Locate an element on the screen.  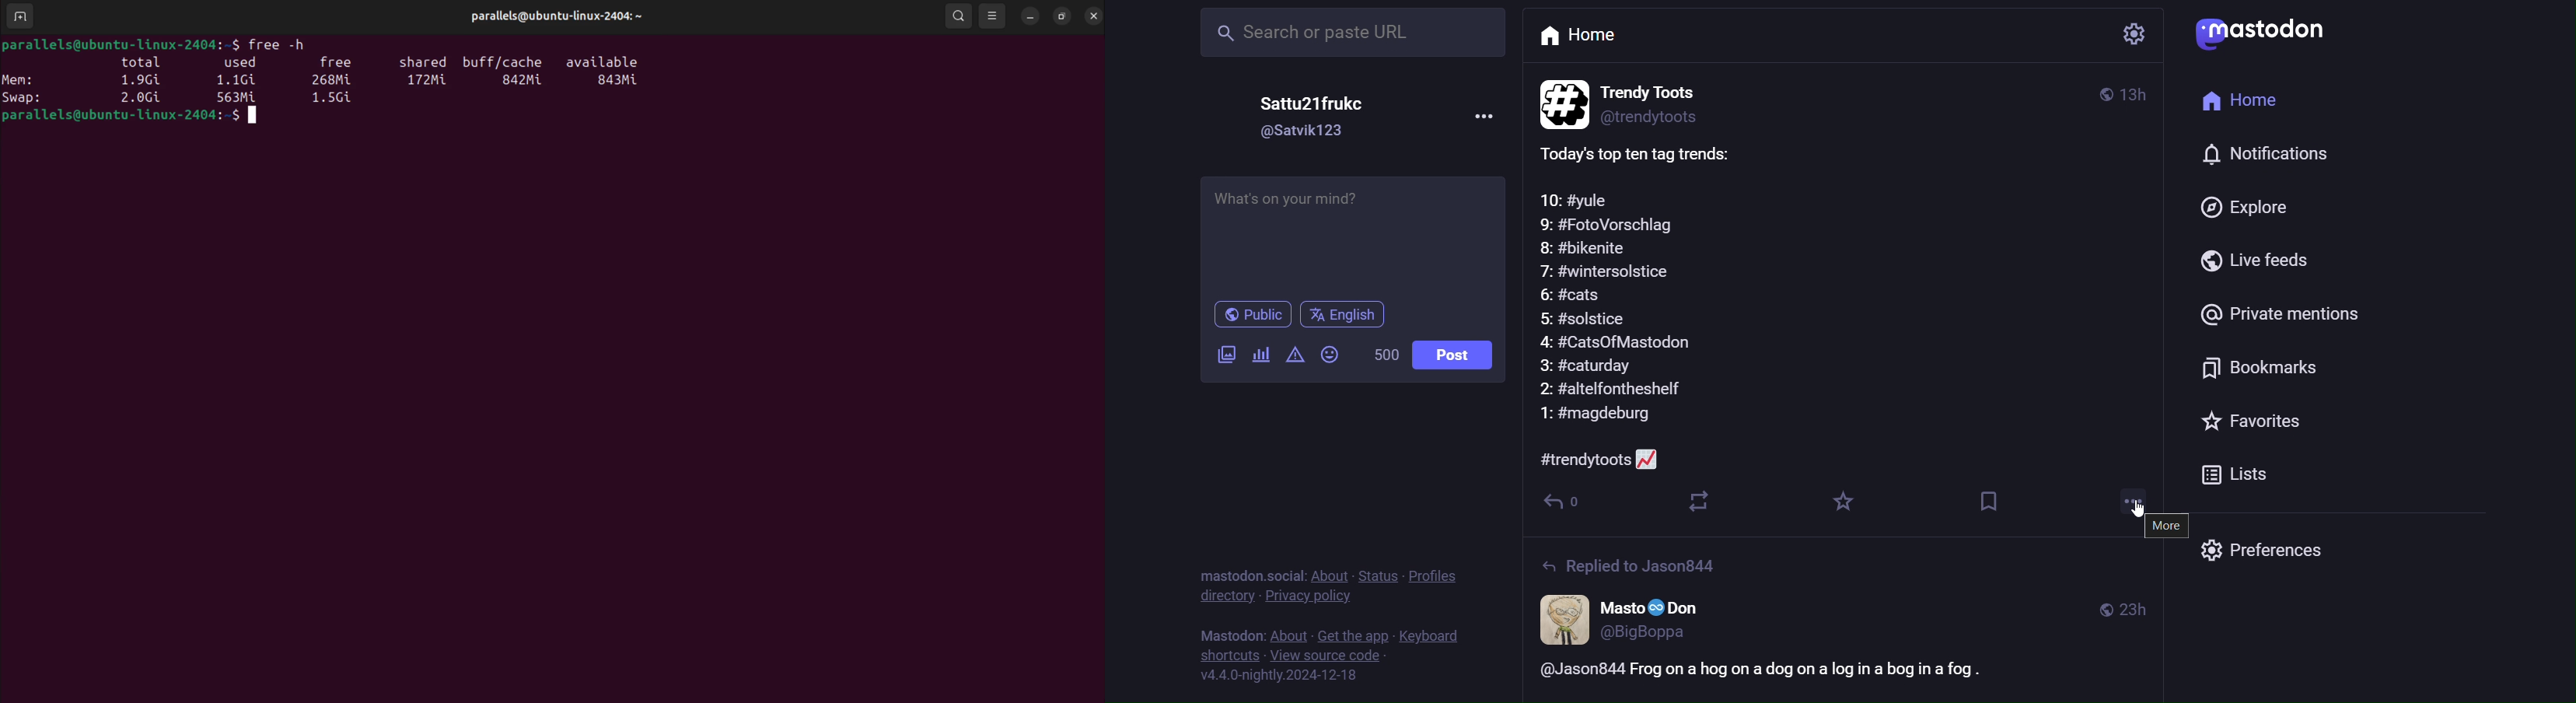
username is located at coordinates (1298, 104).